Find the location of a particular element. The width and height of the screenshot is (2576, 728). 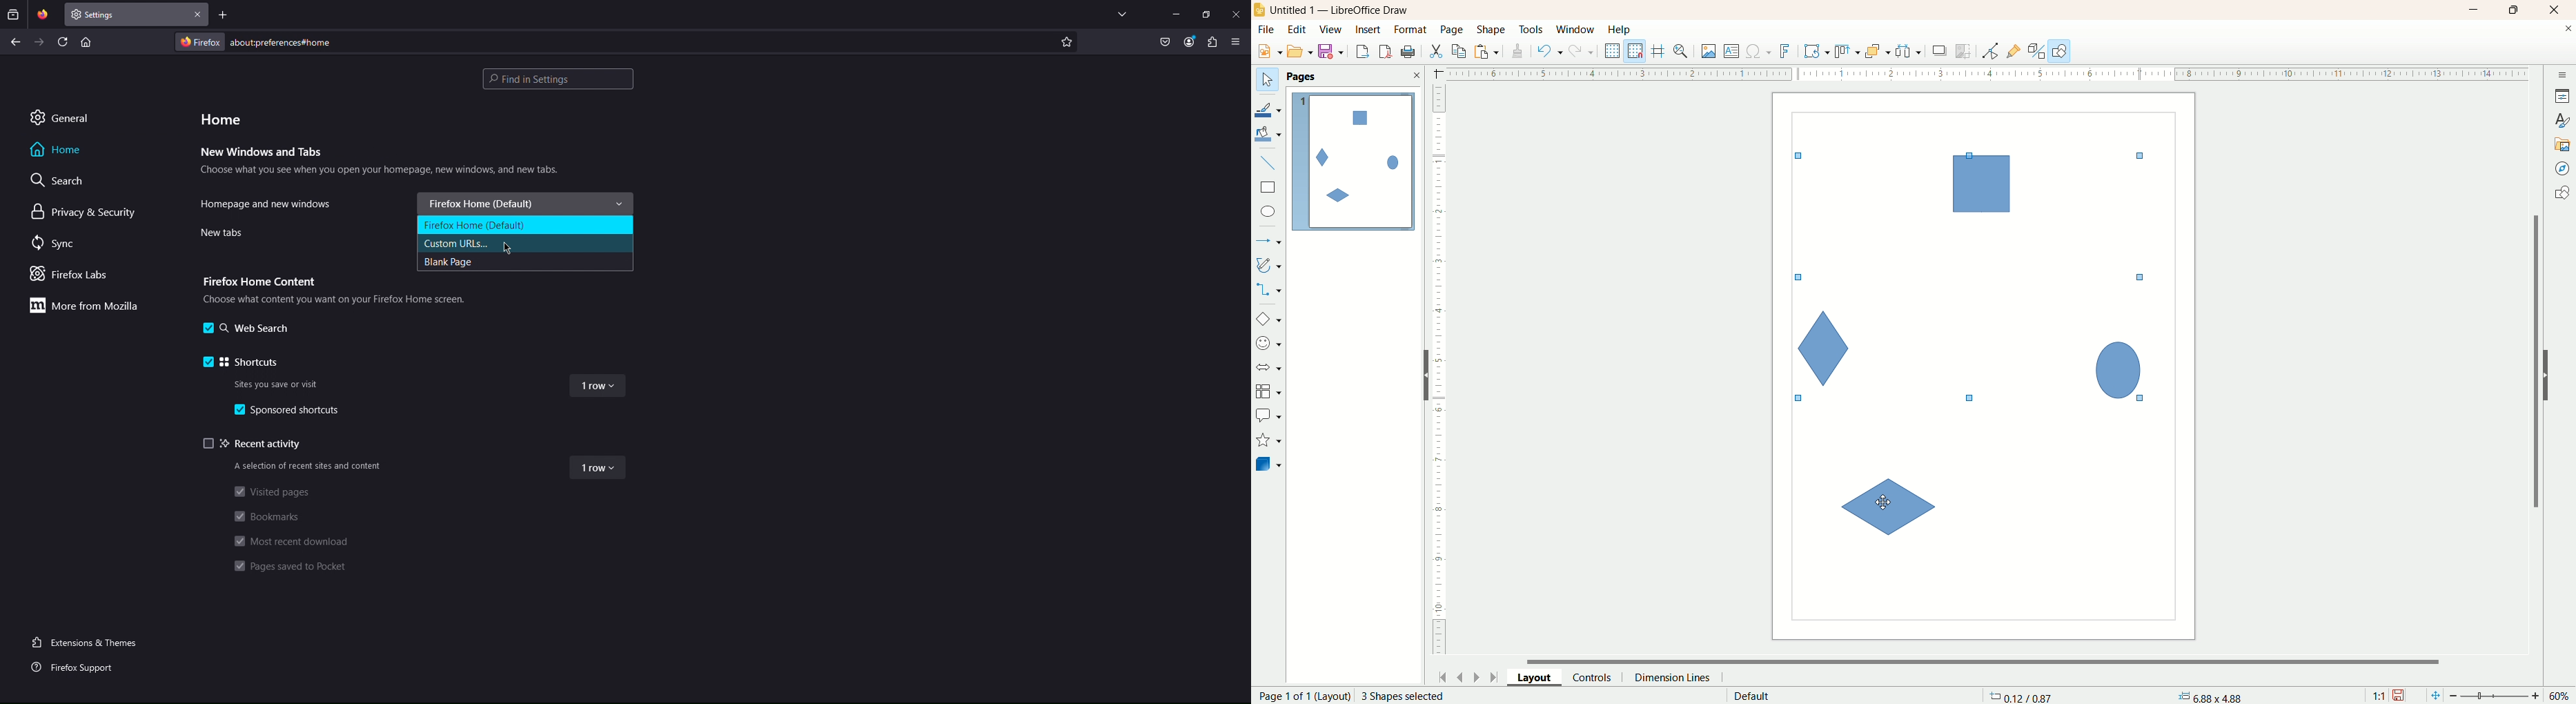

tools is located at coordinates (1532, 30).